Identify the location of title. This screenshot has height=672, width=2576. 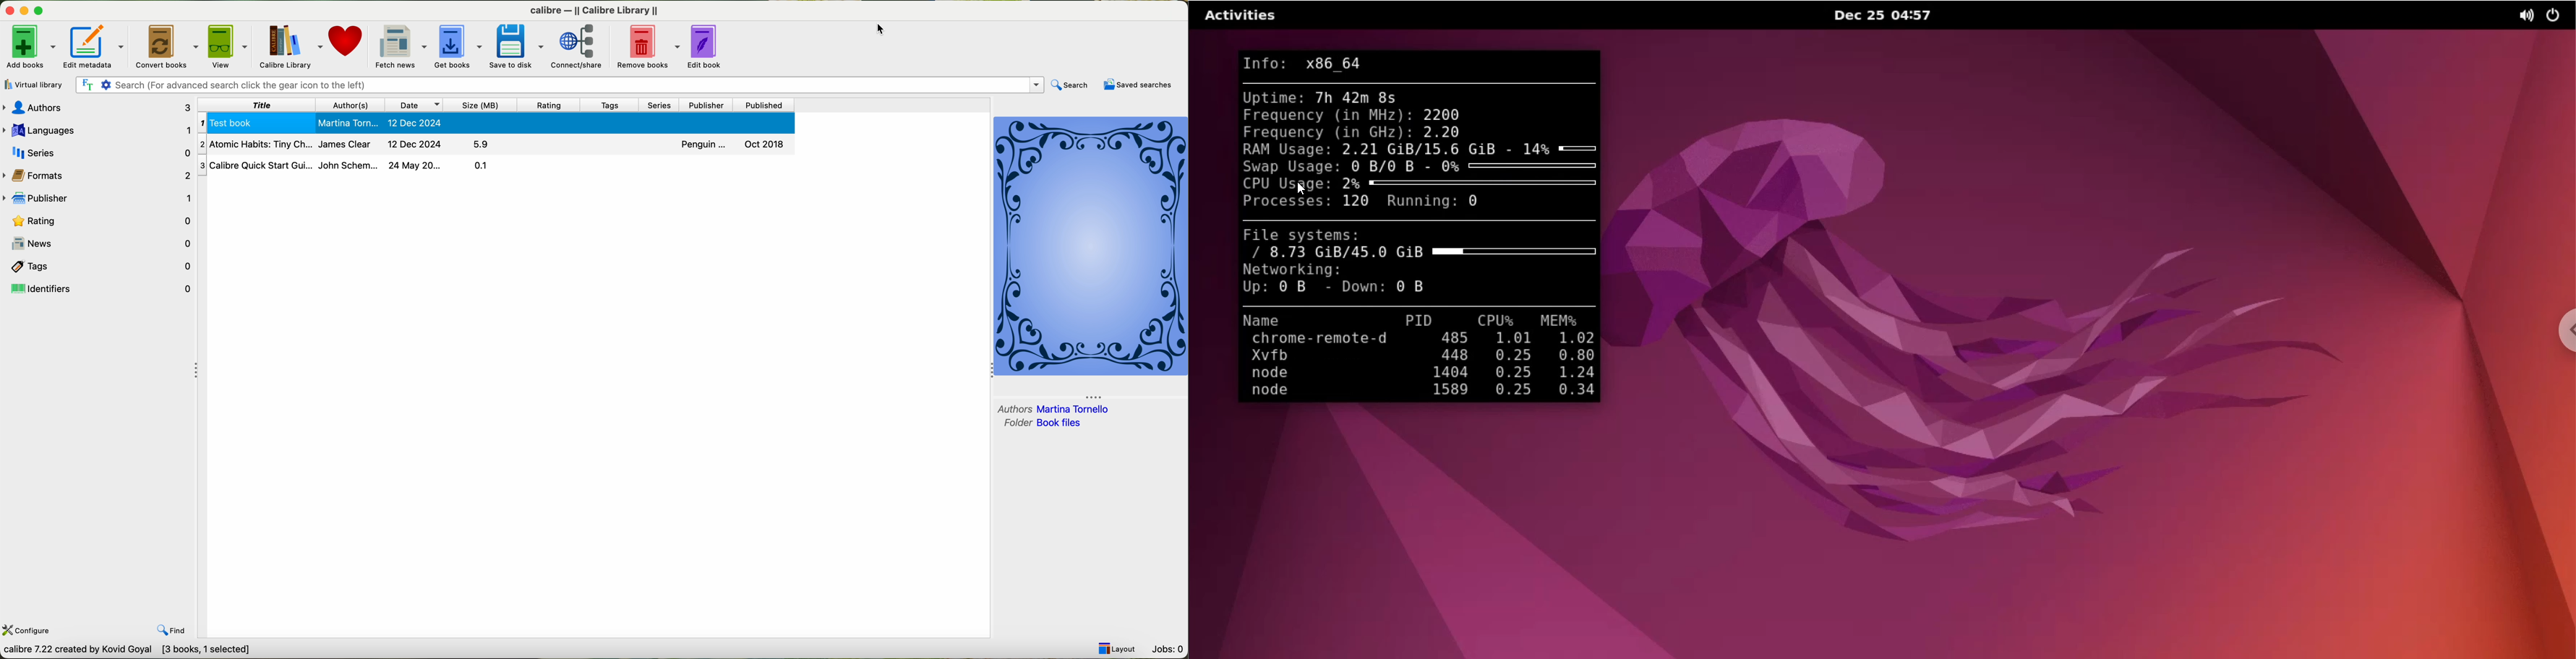
(259, 104).